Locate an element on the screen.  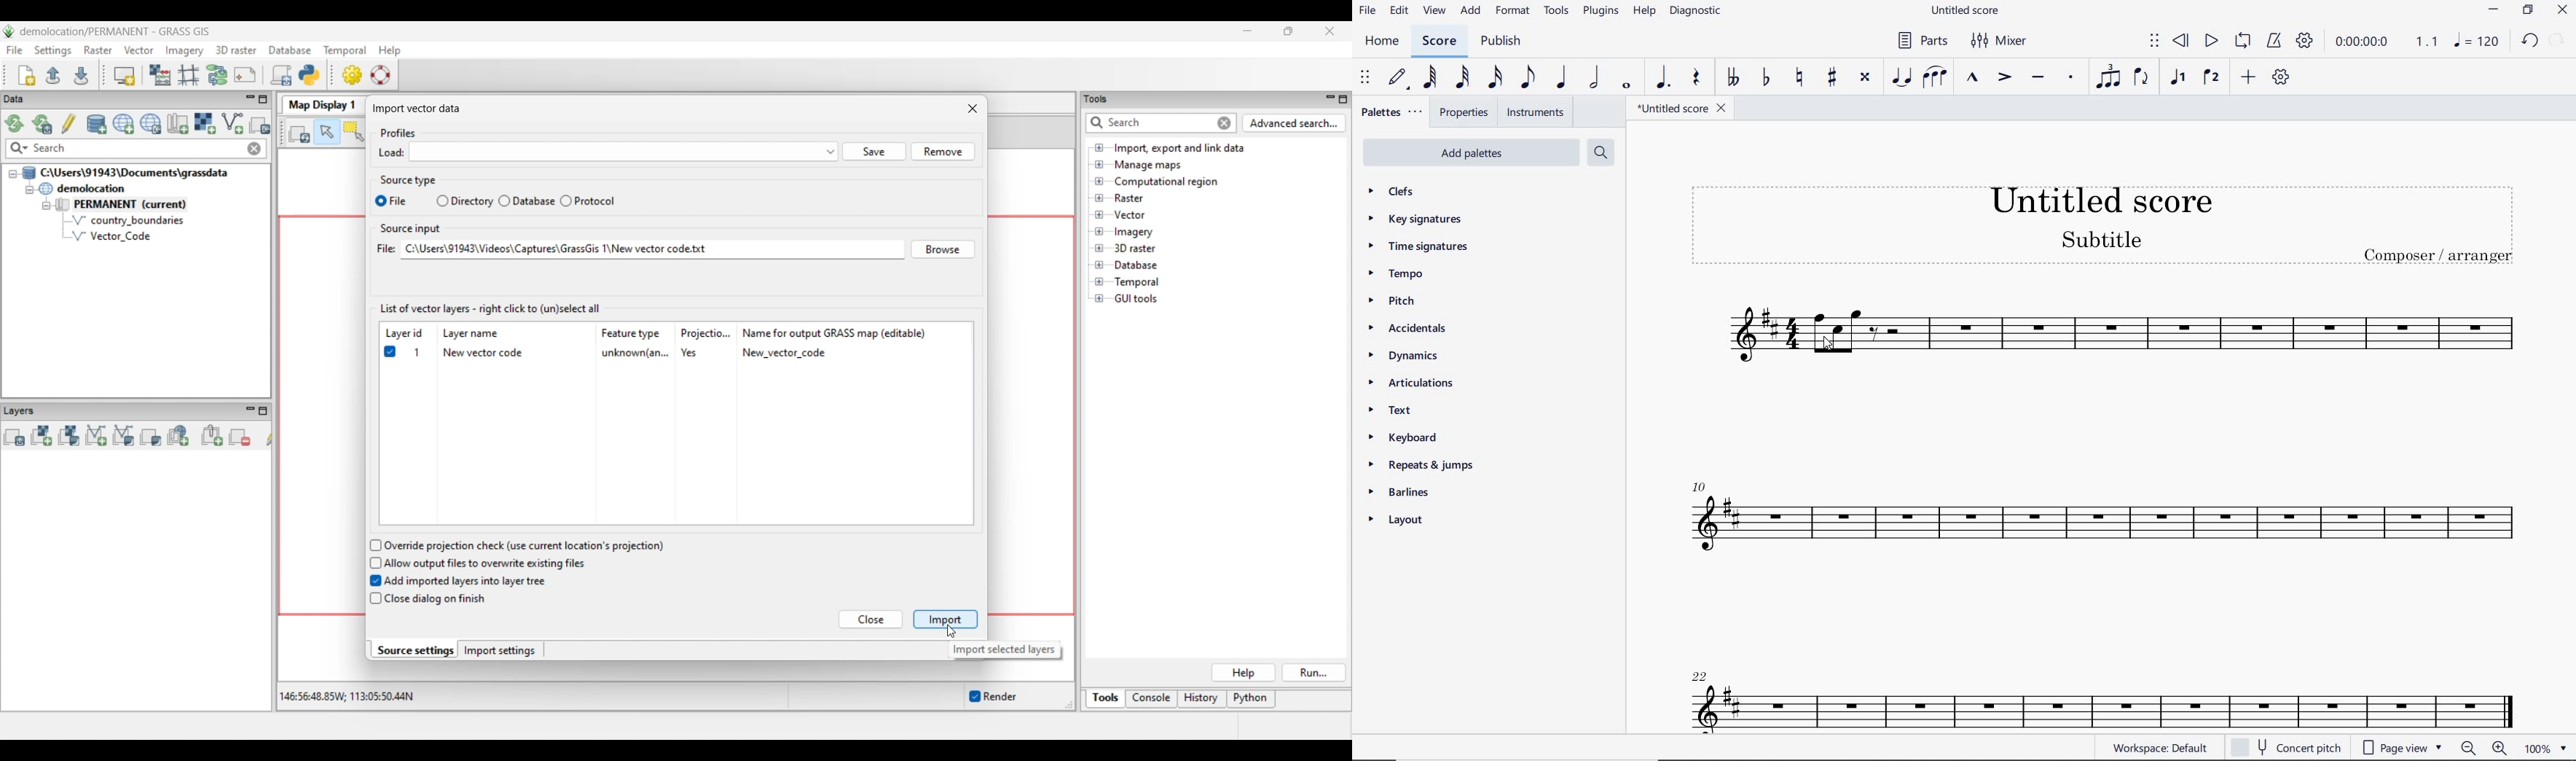
RESTORE DOWN is located at coordinates (2528, 10).